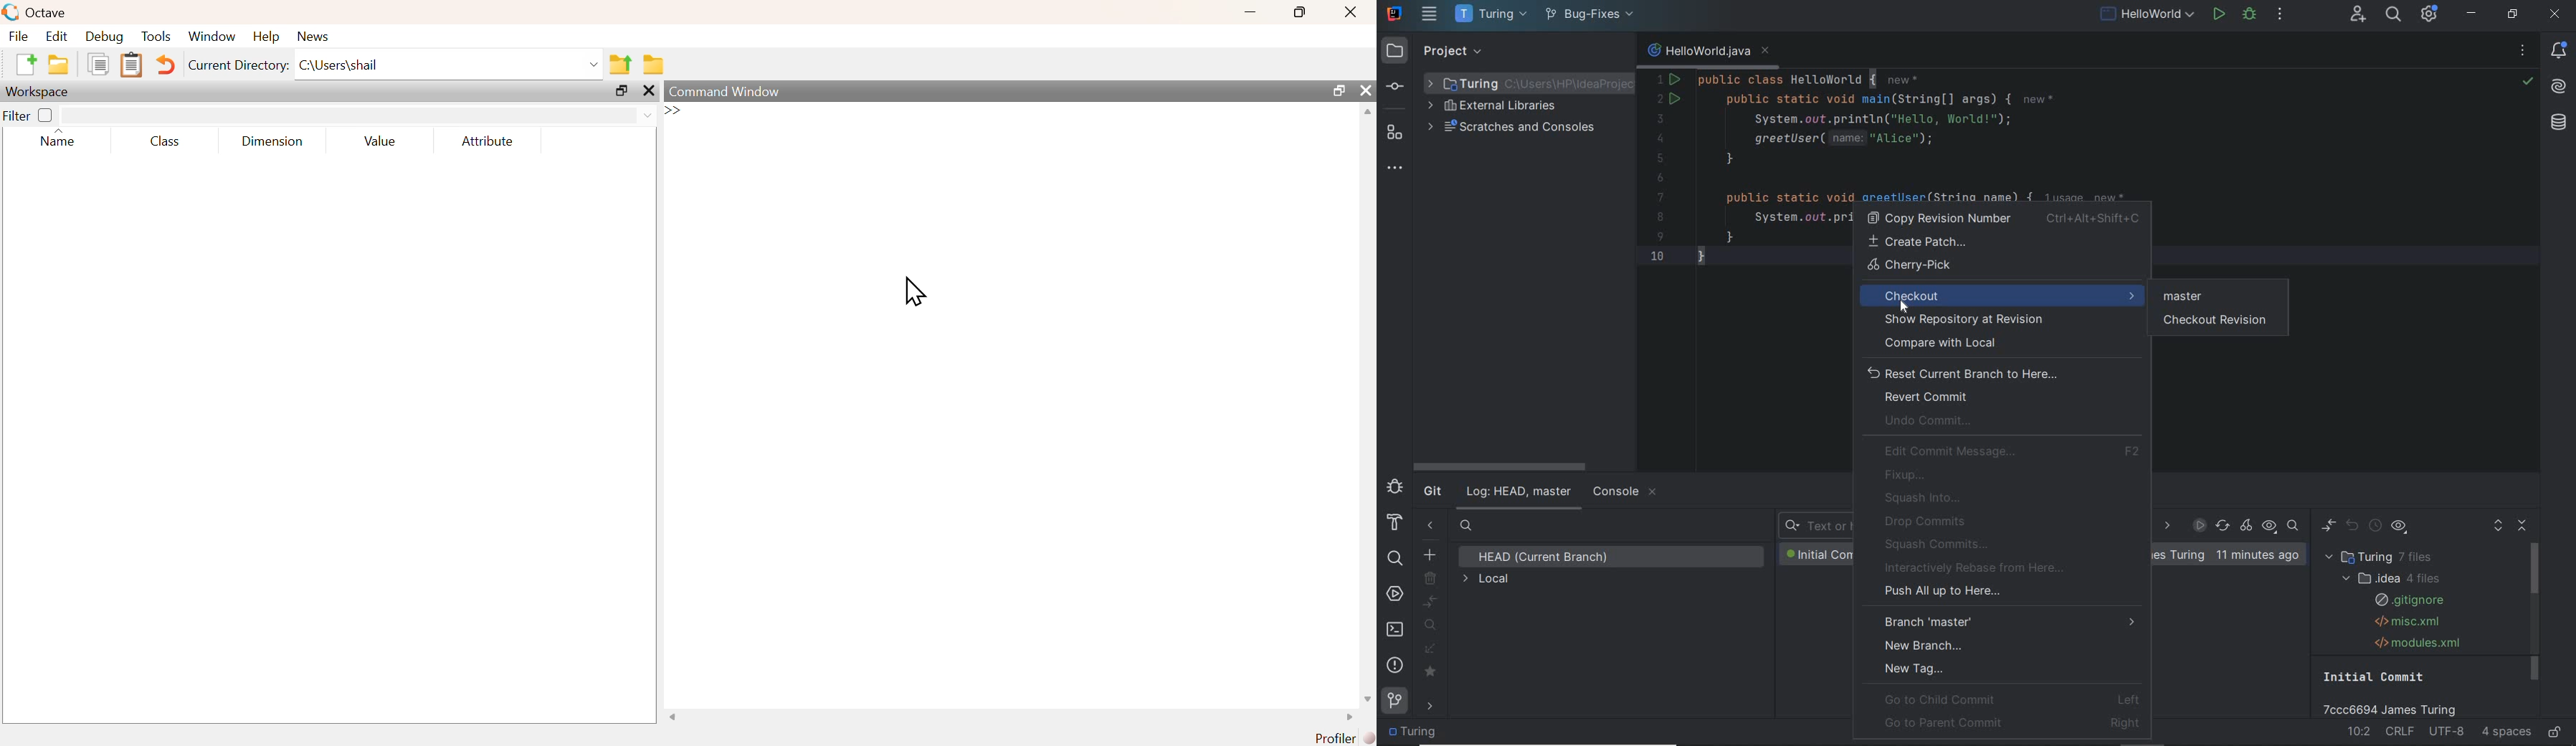  Describe the element at coordinates (98, 64) in the screenshot. I see `Duplicate` at that location.